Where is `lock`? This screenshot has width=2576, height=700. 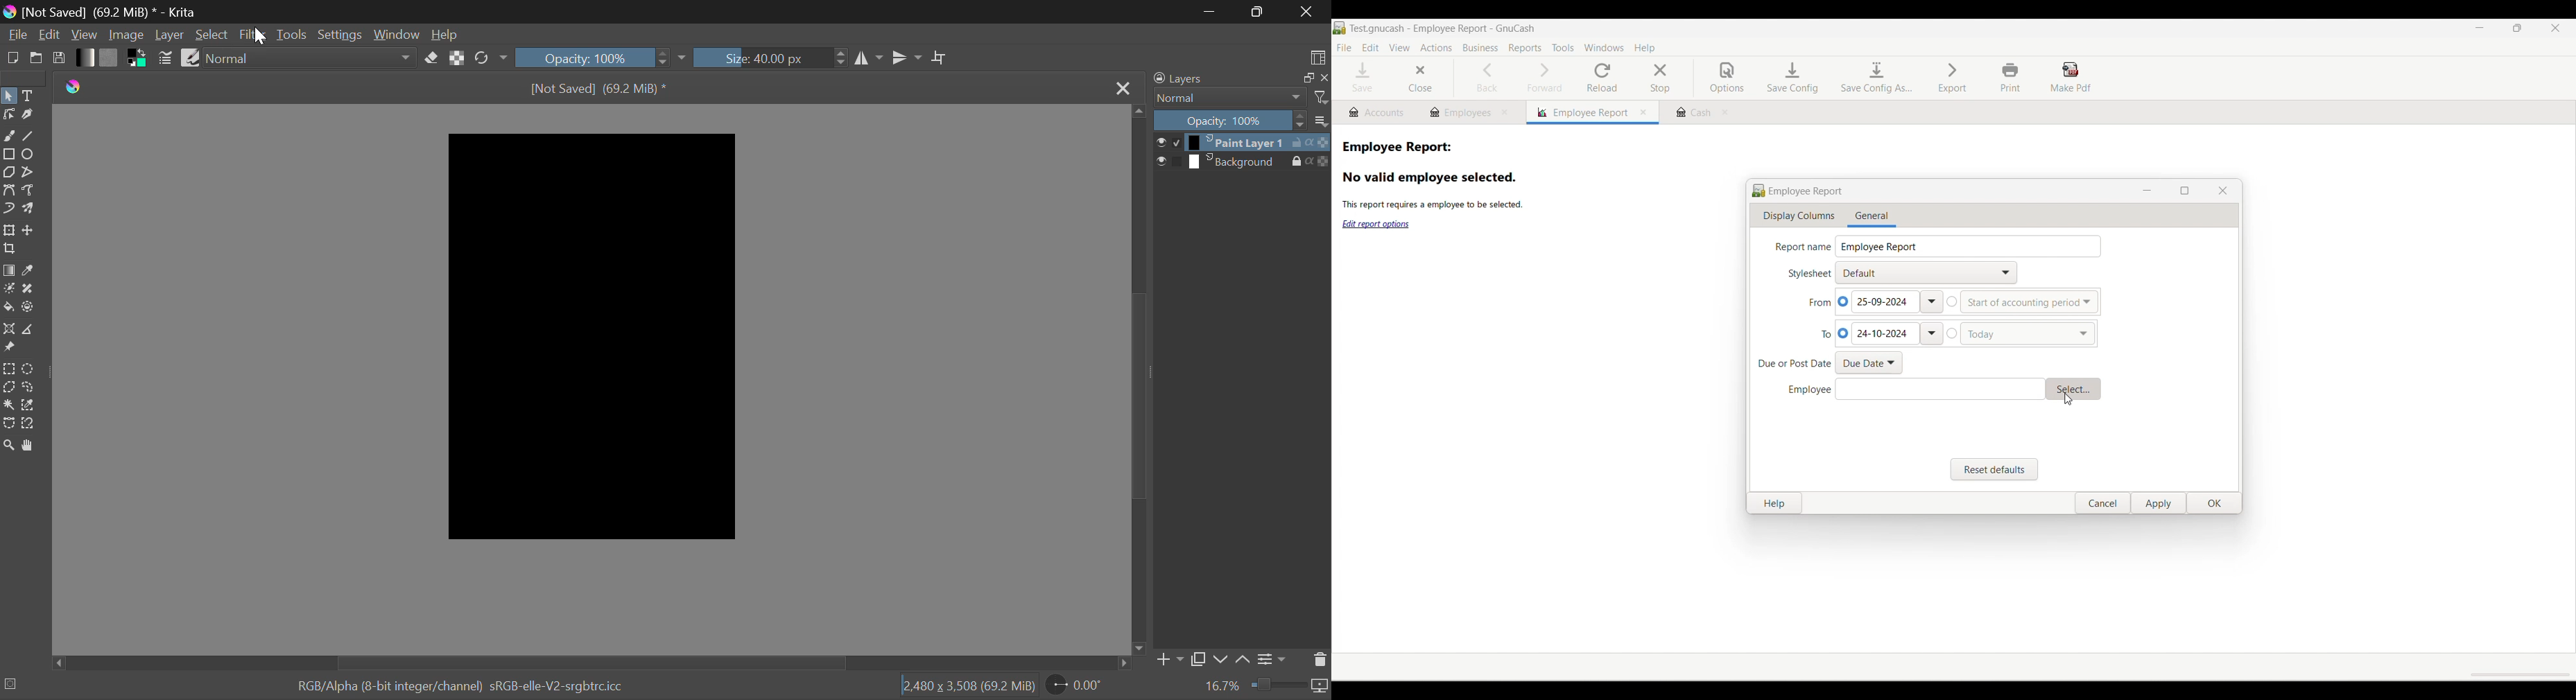 lock is located at coordinates (1288, 161).